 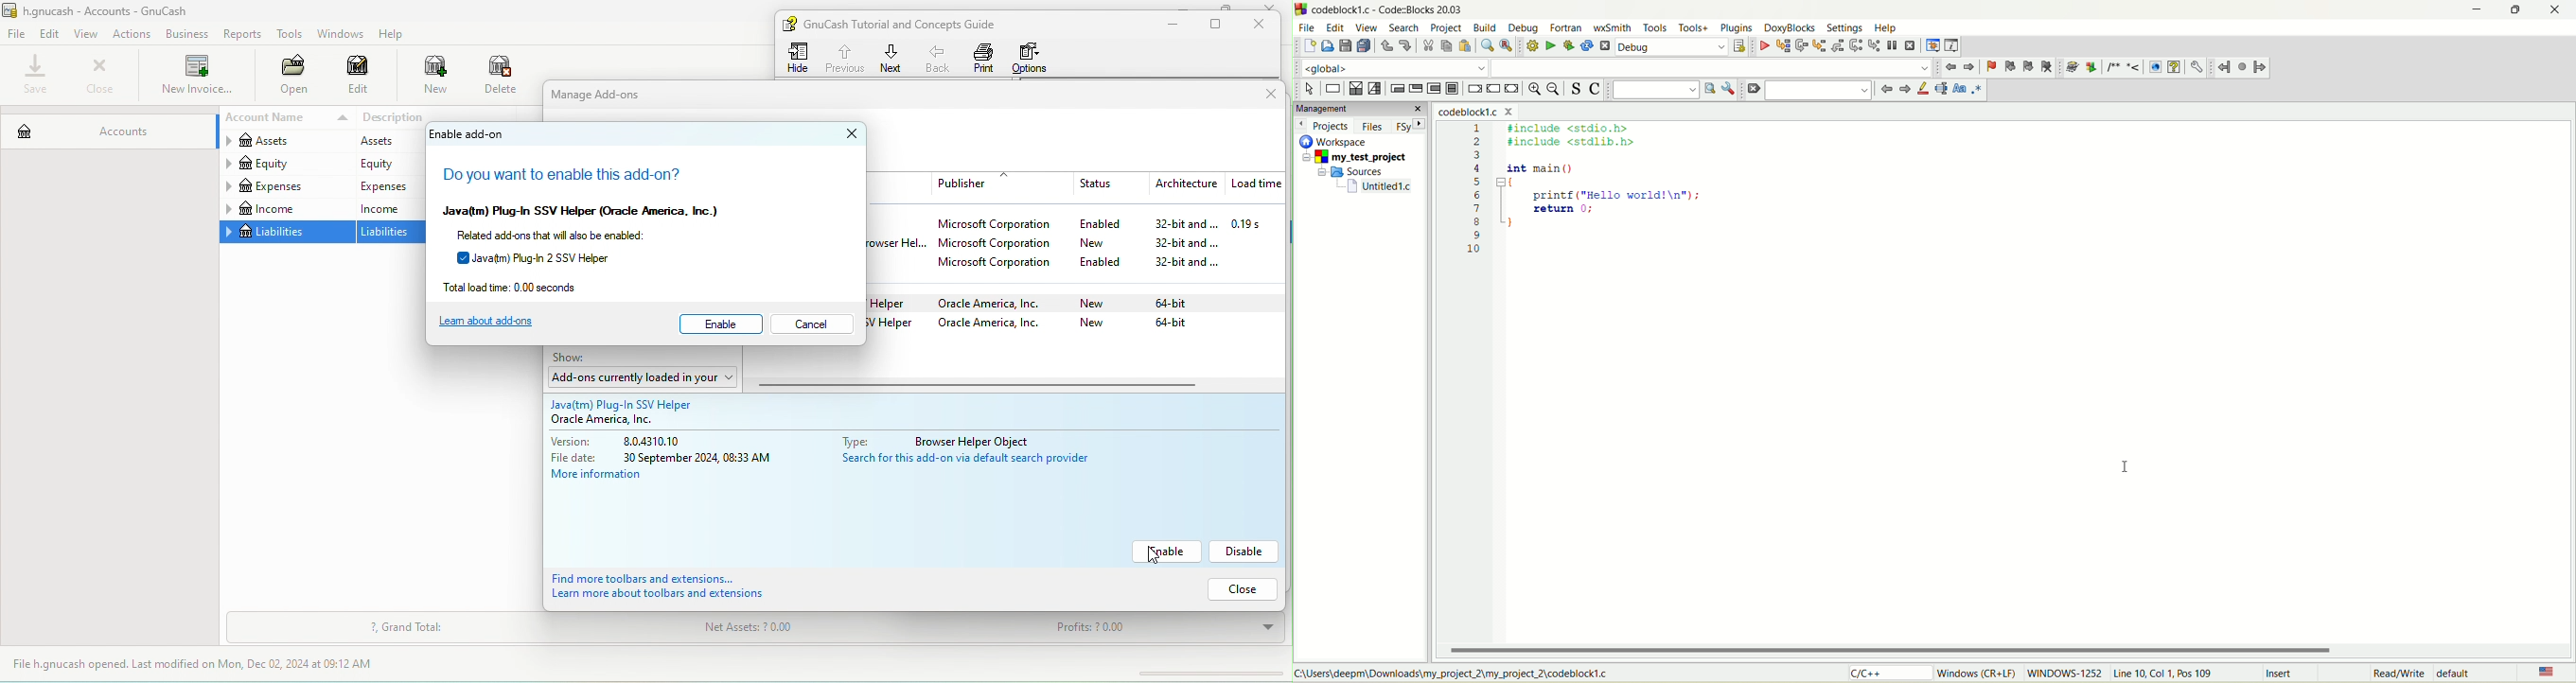 What do you see at coordinates (641, 377) in the screenshot?
I see `add ons currently loaded in your ` at bounding box center [641, 377].